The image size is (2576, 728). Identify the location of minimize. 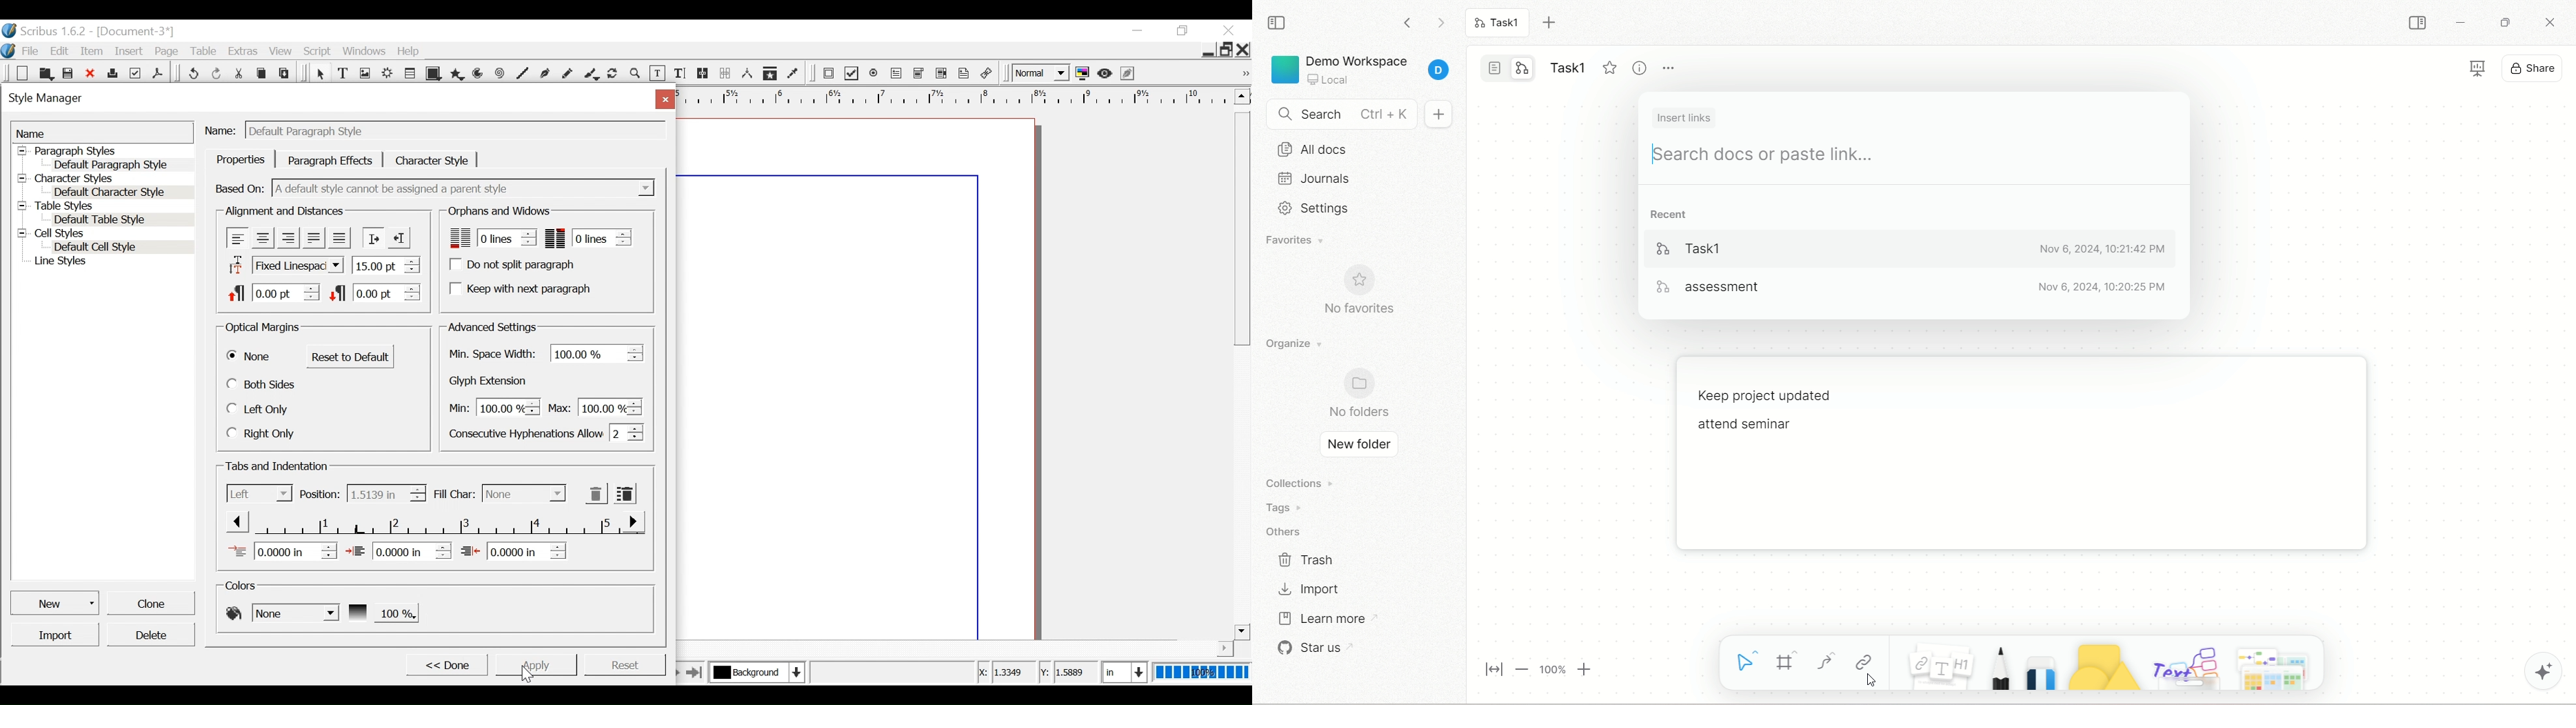
(2462, 25).